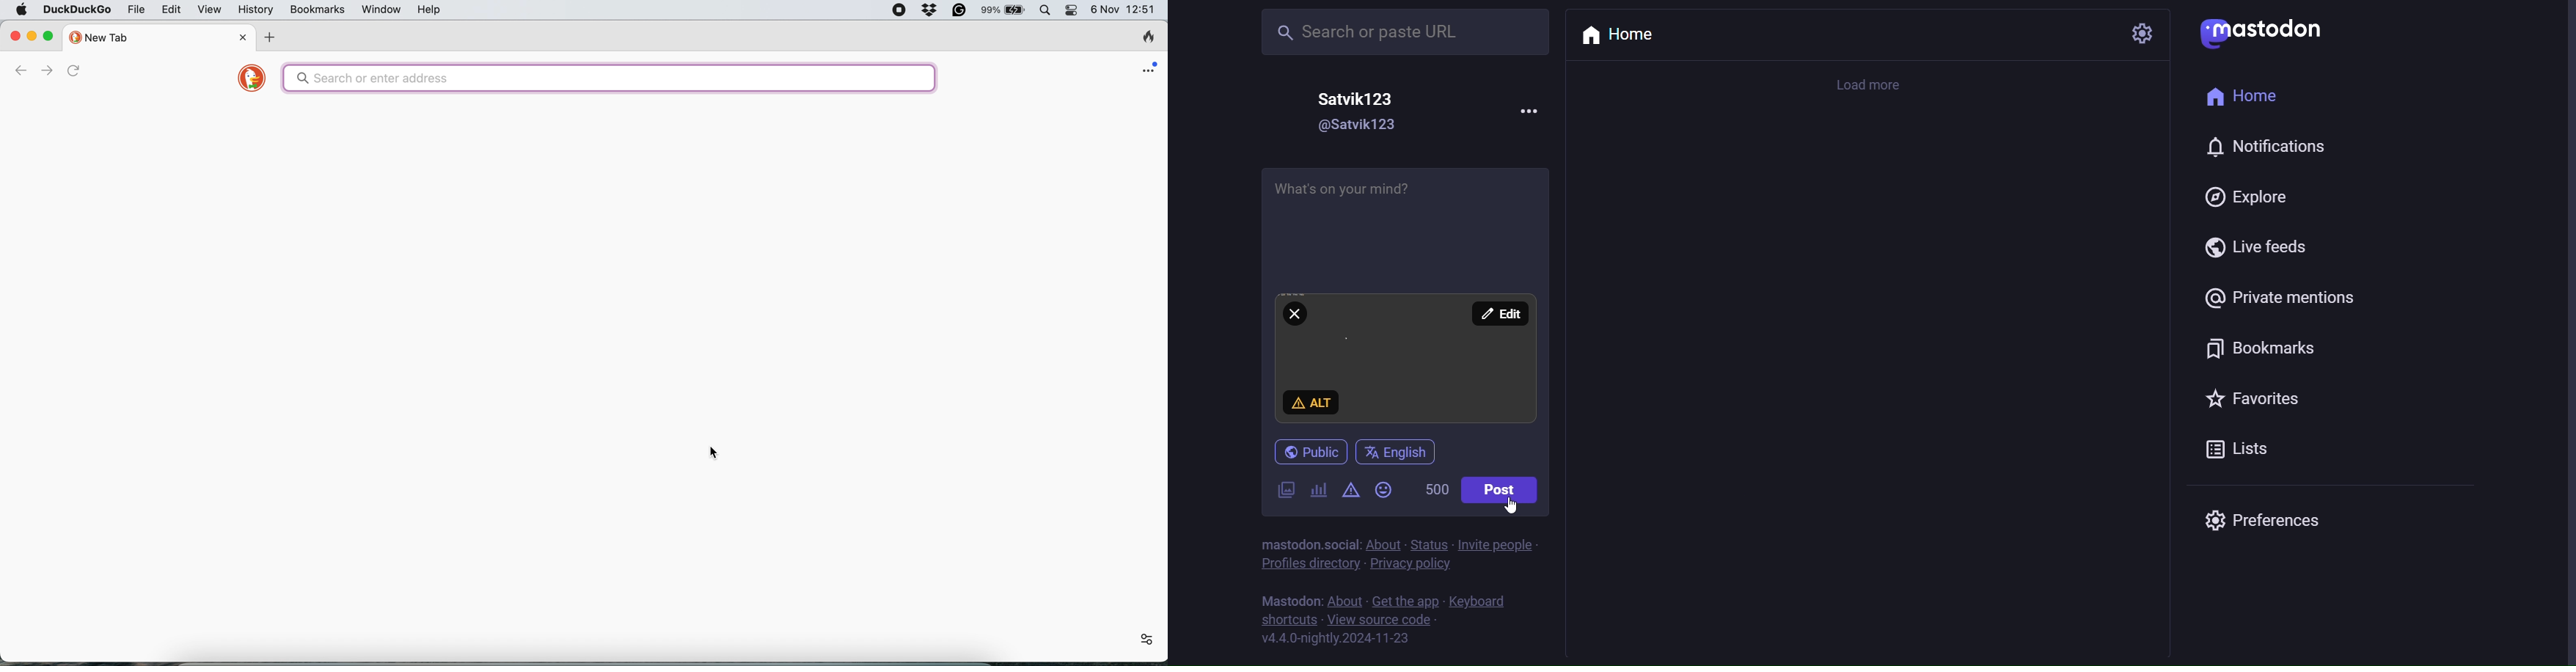 This screenshot has width=2576, height=672. I want to click on control center, so click(1073, 10).